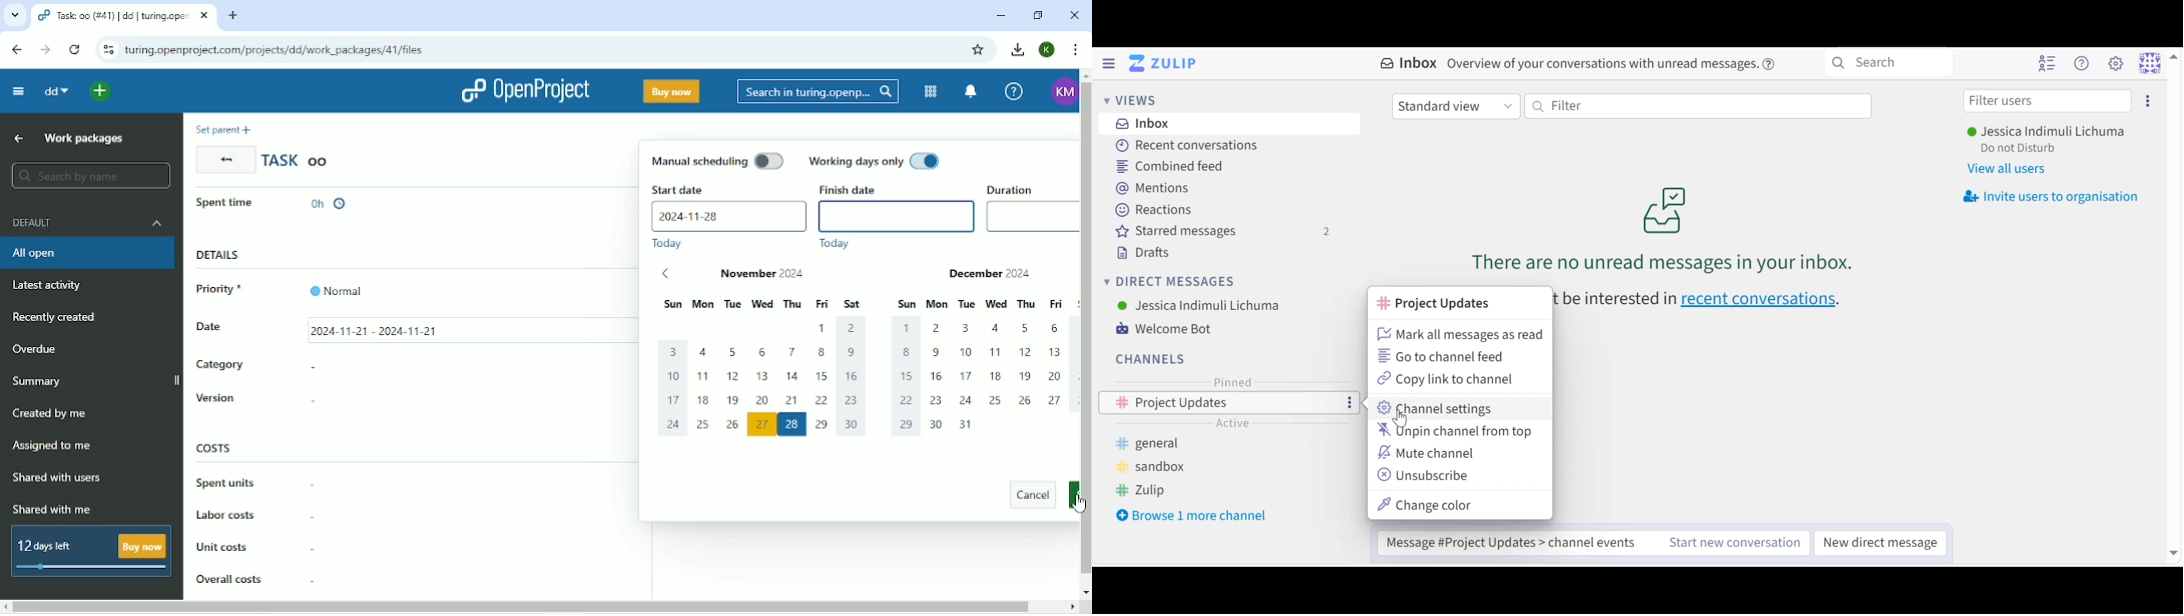 This screenshot has width=2184, height=616. I want to click on days of the week, so click(981, 304).